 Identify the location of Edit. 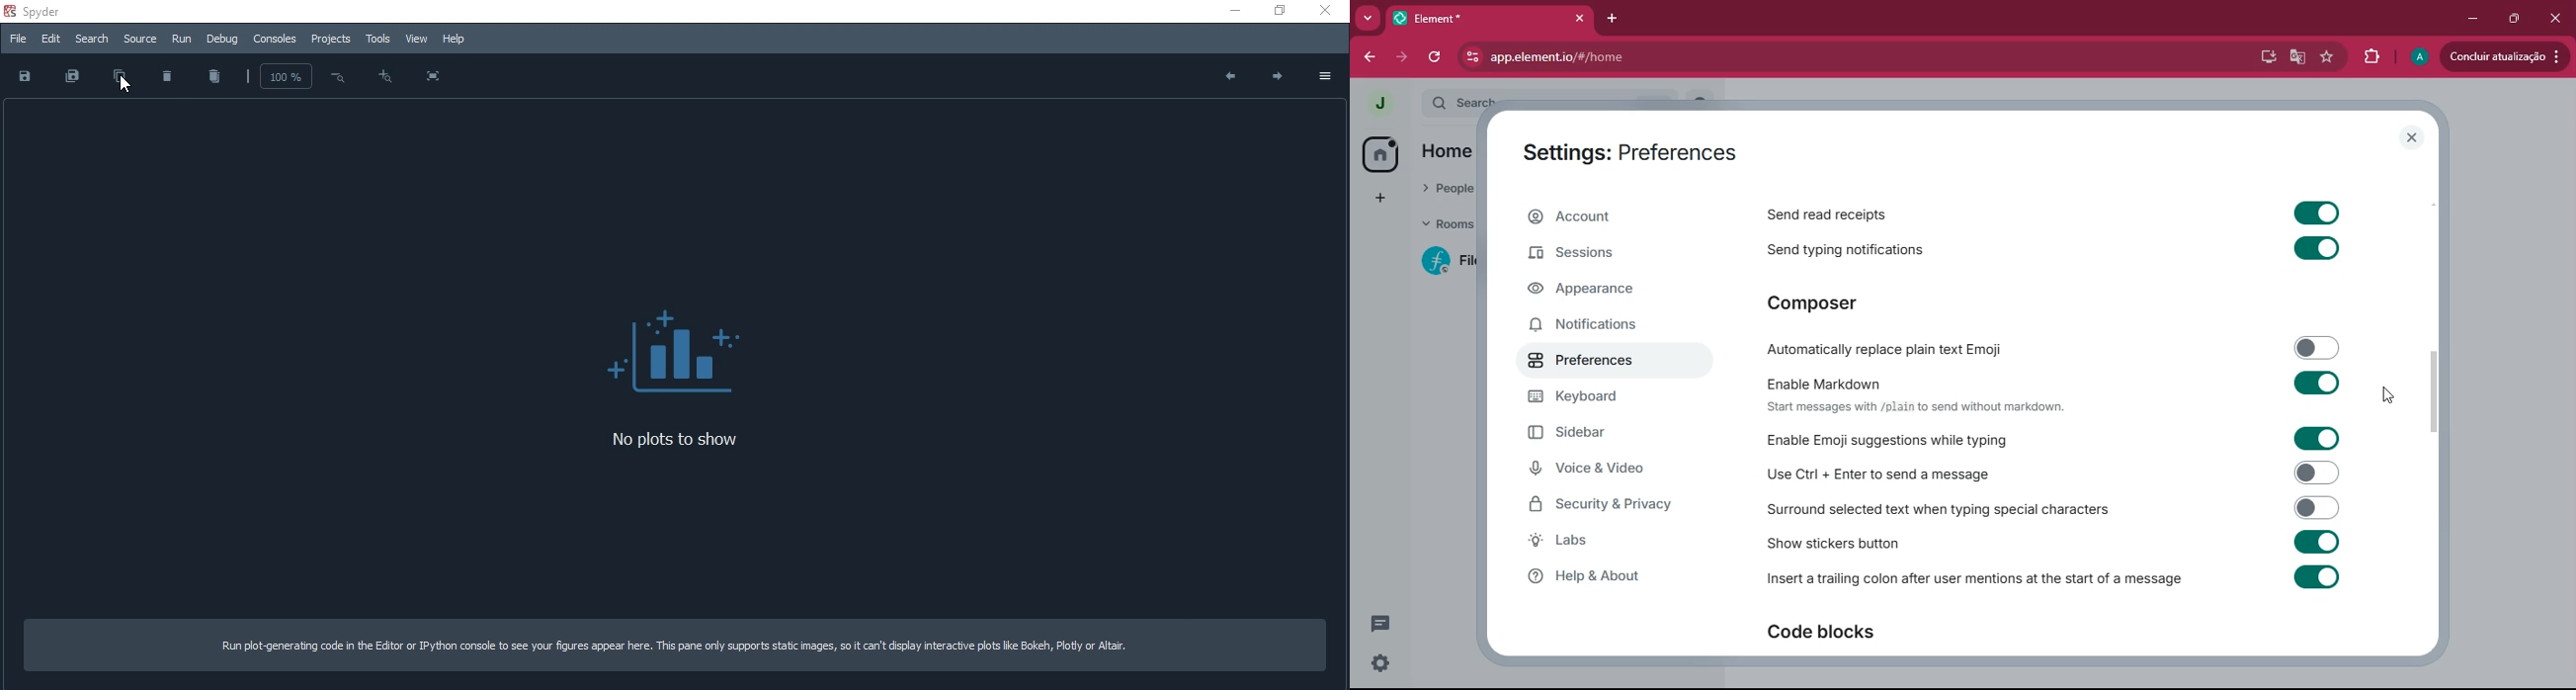
(49, 37).